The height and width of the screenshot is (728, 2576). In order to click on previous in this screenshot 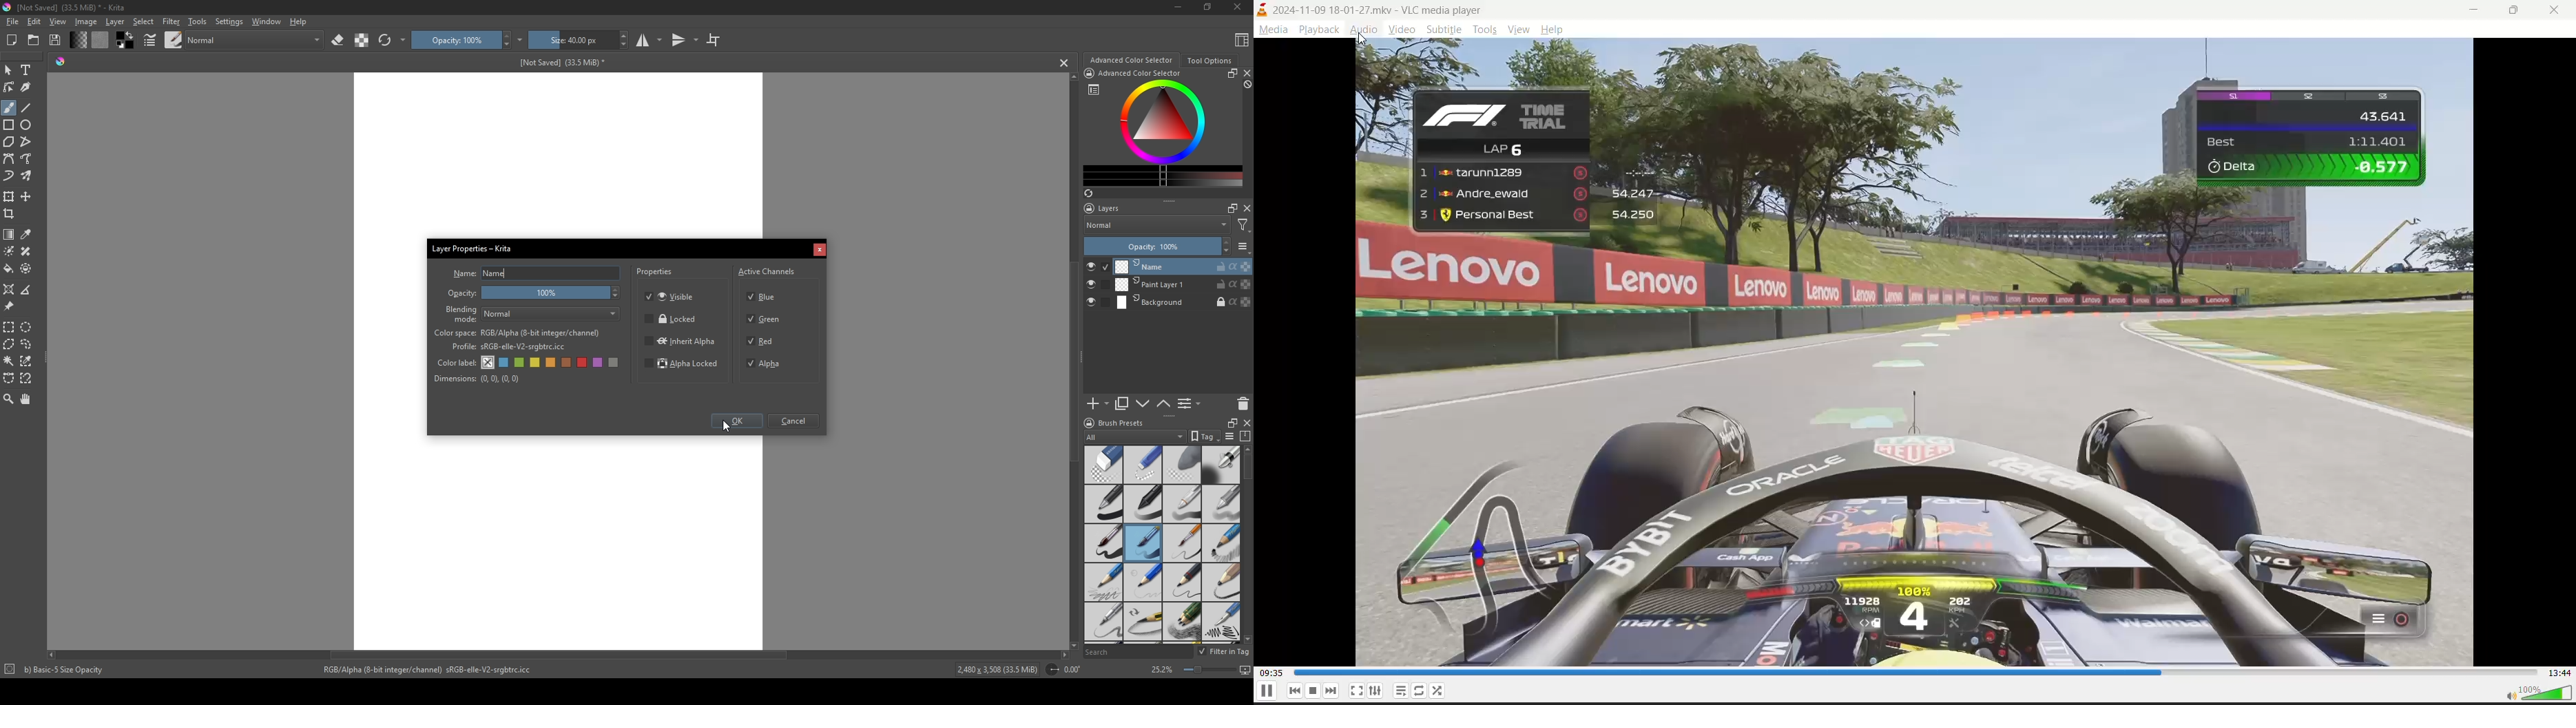, I will do `click(1295, 691)`.